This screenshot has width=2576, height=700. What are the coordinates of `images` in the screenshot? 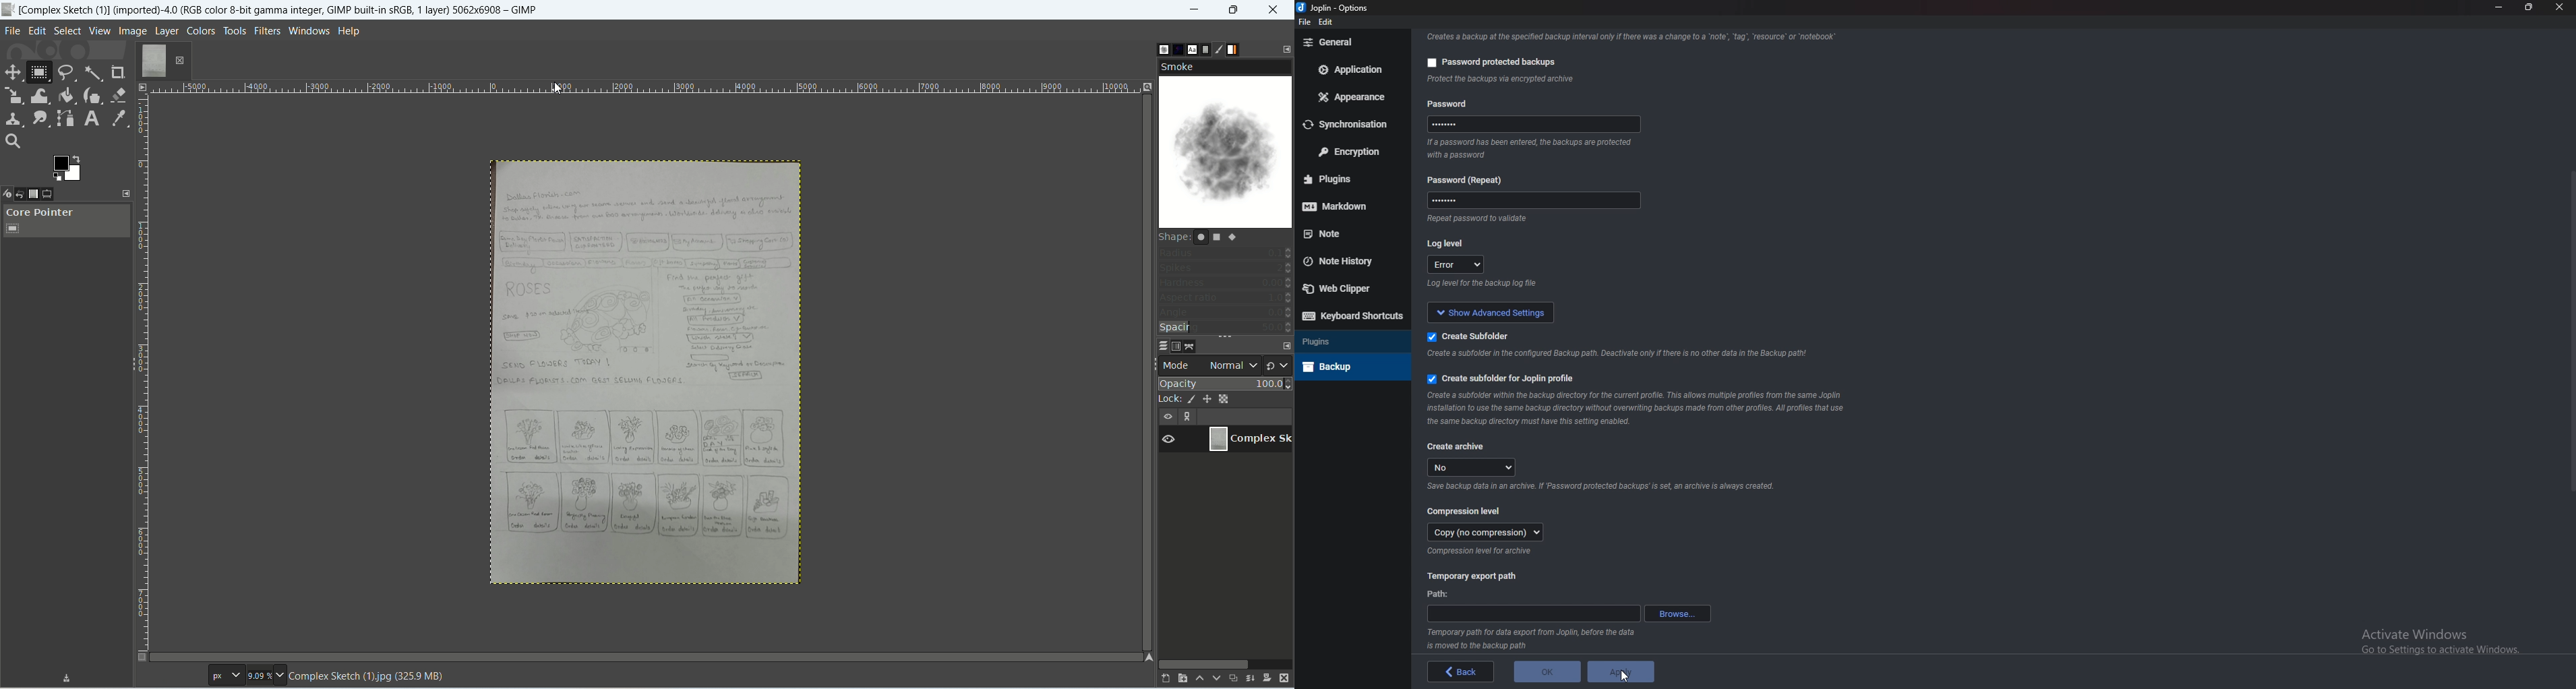 It's located at (36, 193).